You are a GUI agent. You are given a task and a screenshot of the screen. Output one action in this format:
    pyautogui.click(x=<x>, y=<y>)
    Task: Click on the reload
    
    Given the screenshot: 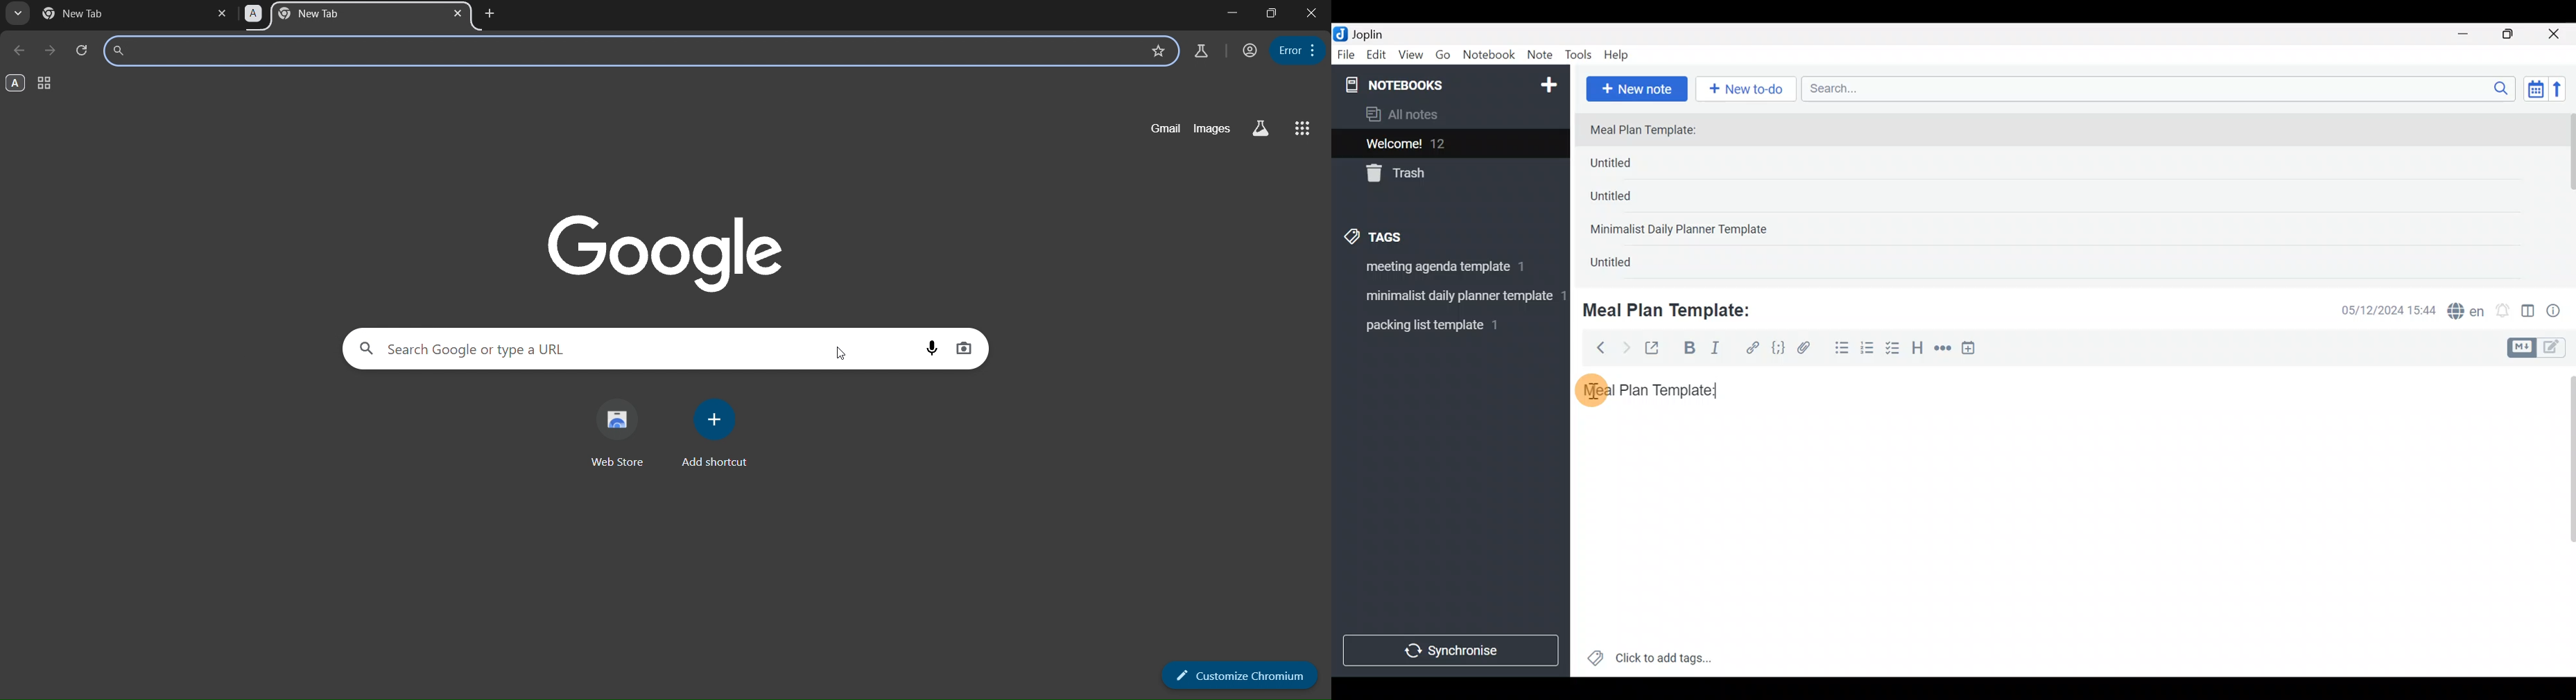 What is the action you would take?
    pyautogui.click(x=83, y=48)
    